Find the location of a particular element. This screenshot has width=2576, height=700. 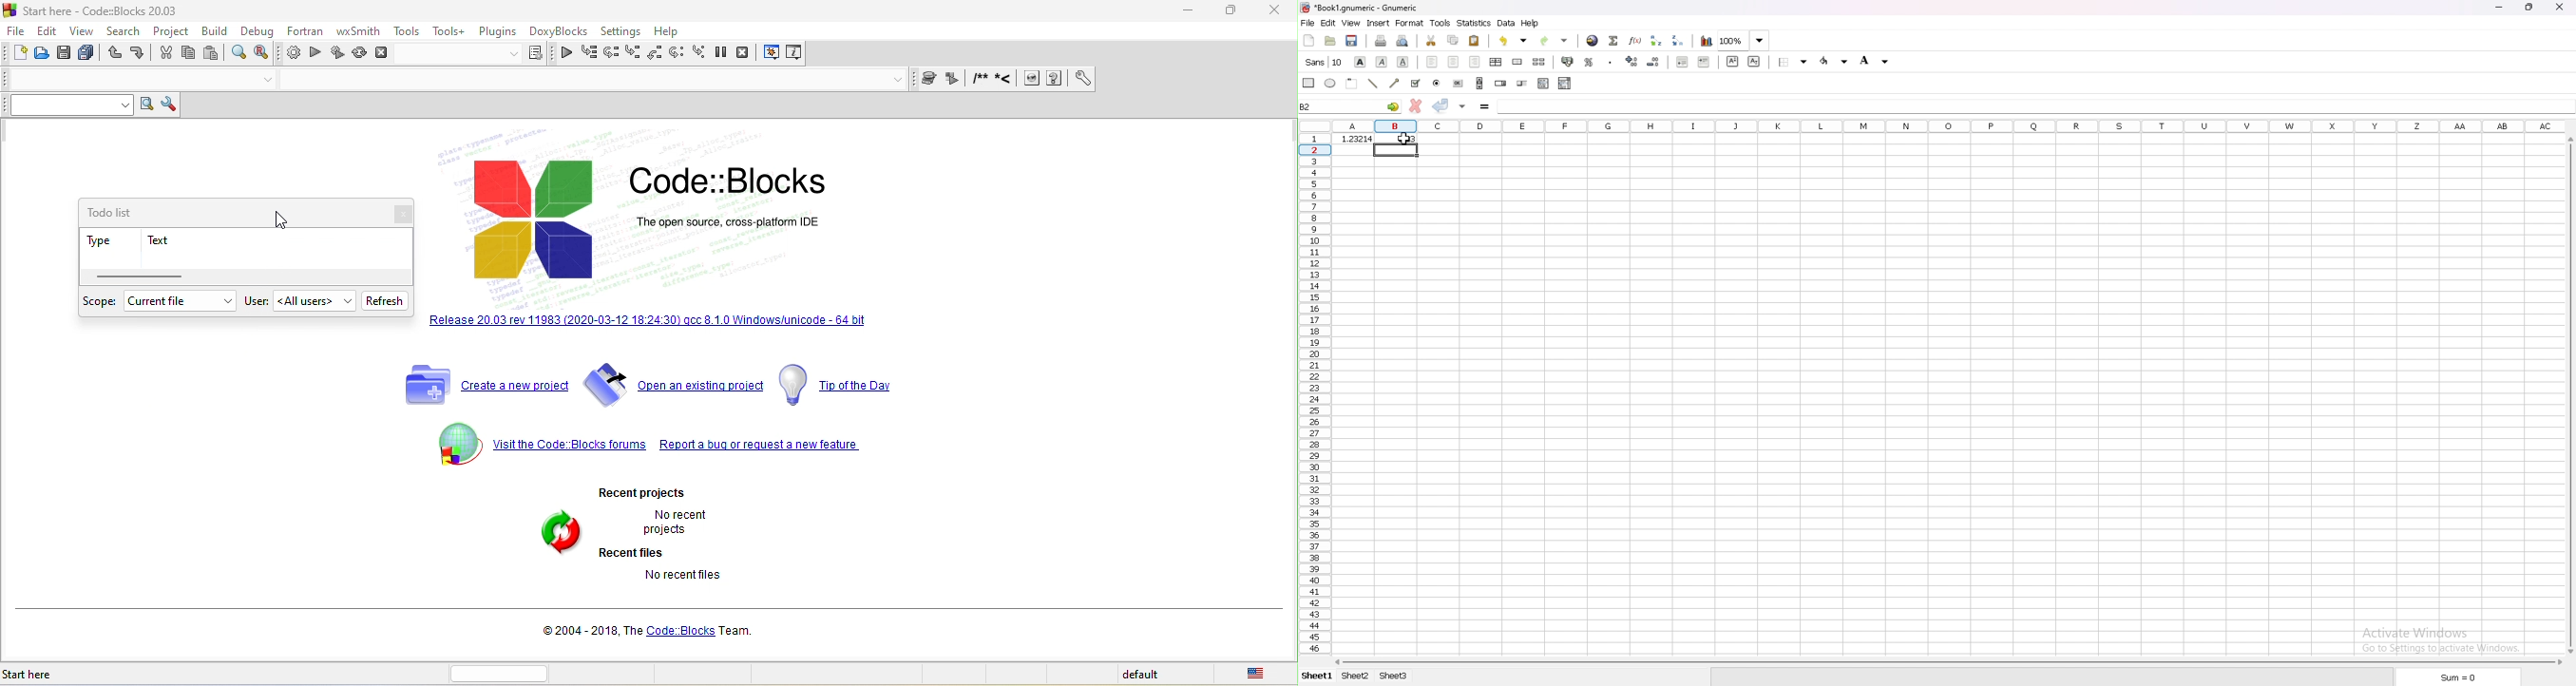

increase indent is located at coordinates (1704, 63).